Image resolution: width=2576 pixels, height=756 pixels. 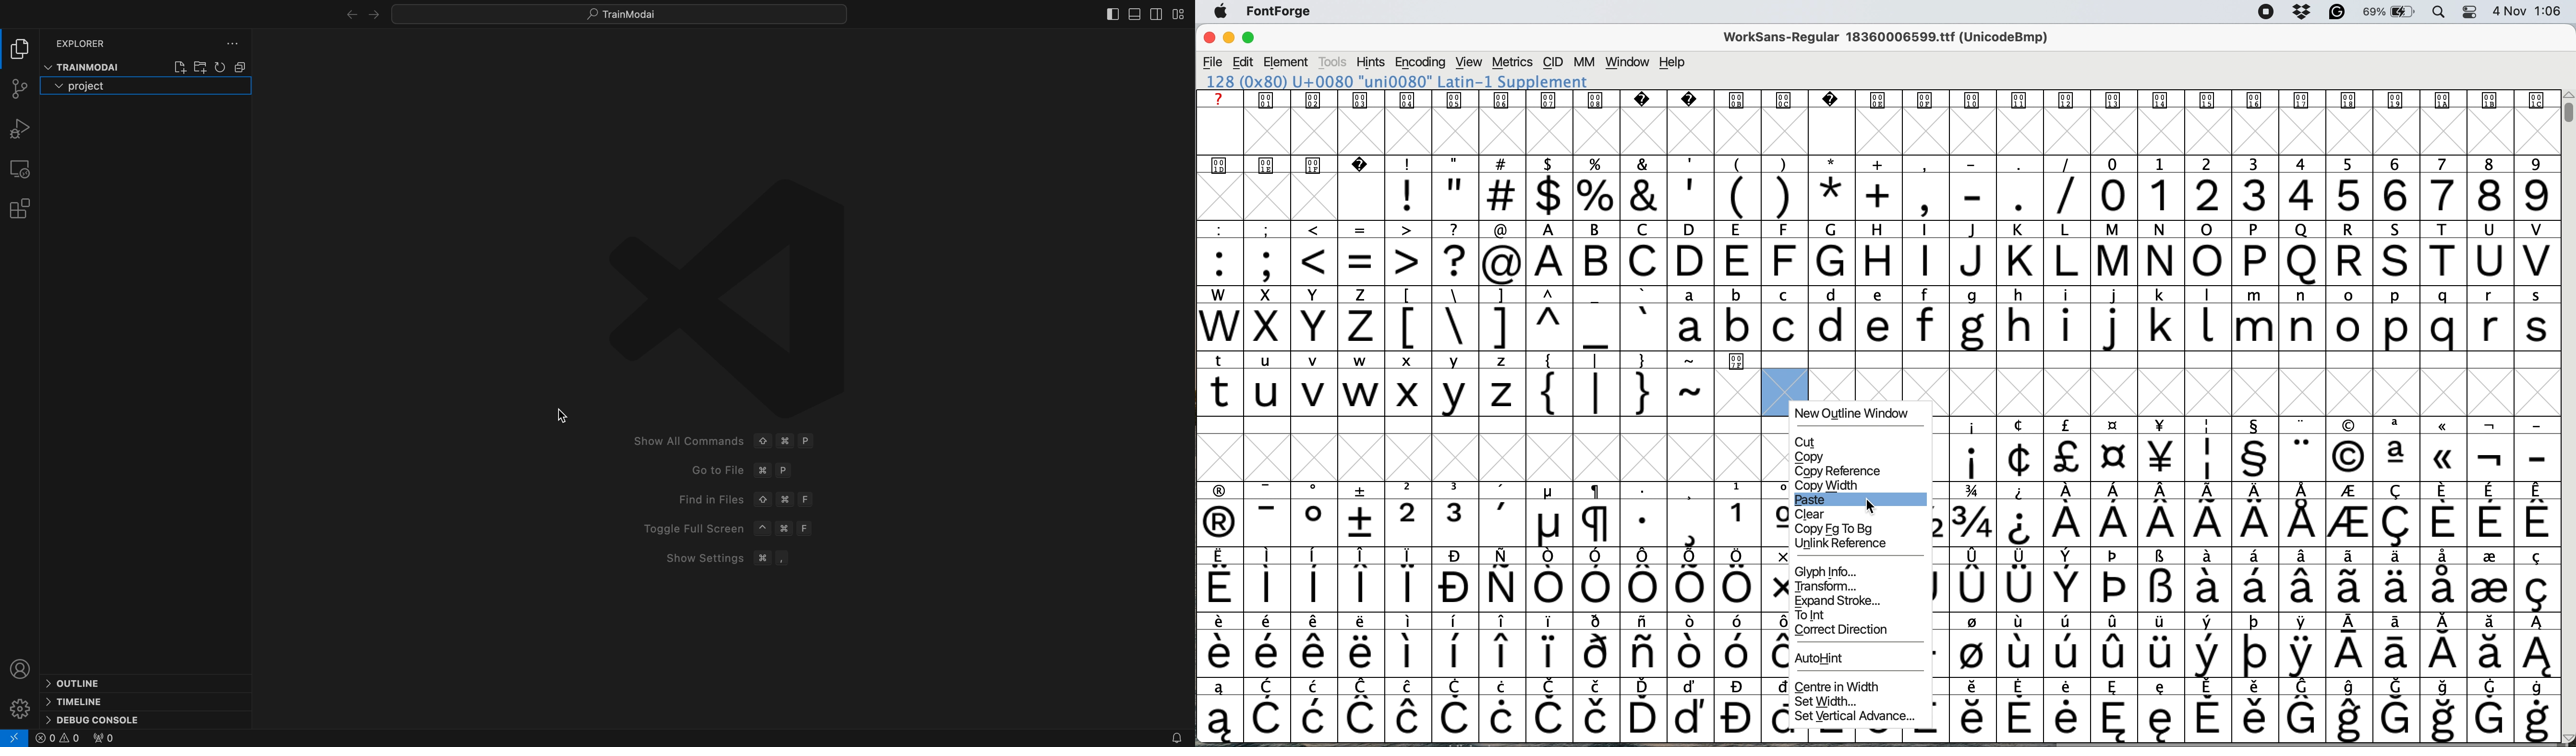 I want to click on alpha numeric string, so click(x=1410, y=81).